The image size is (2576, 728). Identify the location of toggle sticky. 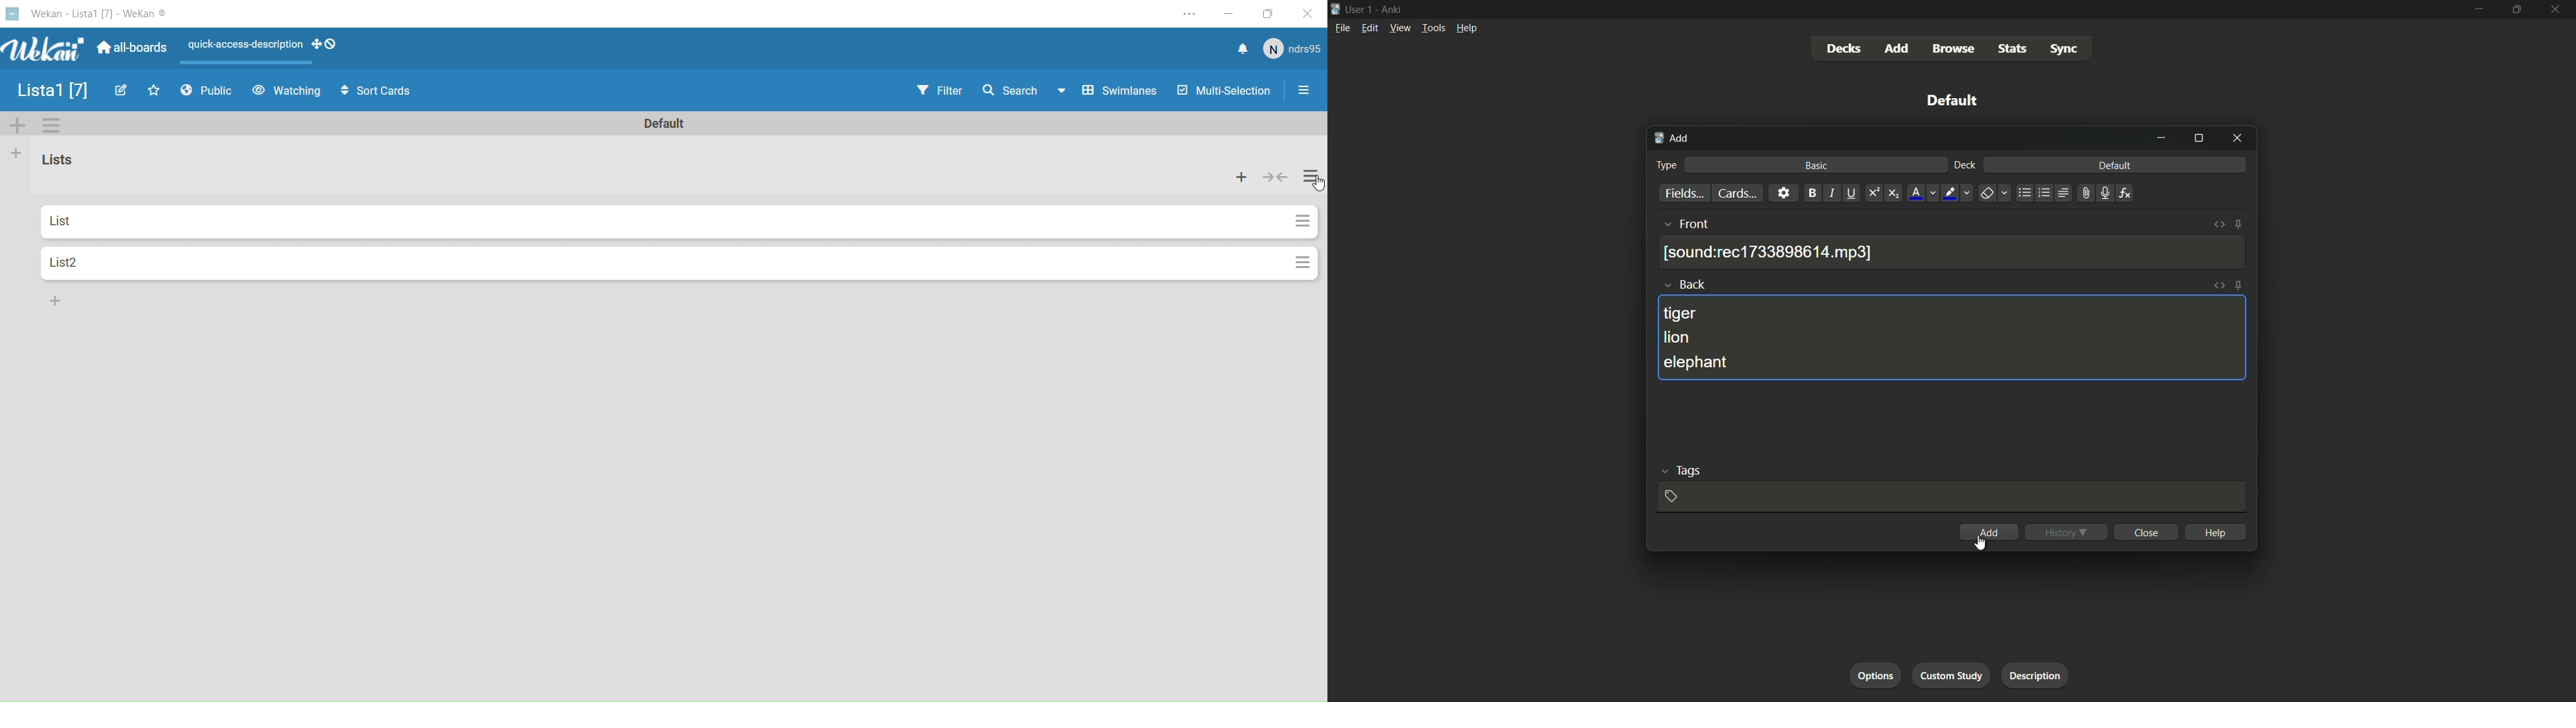
(2238, 225).